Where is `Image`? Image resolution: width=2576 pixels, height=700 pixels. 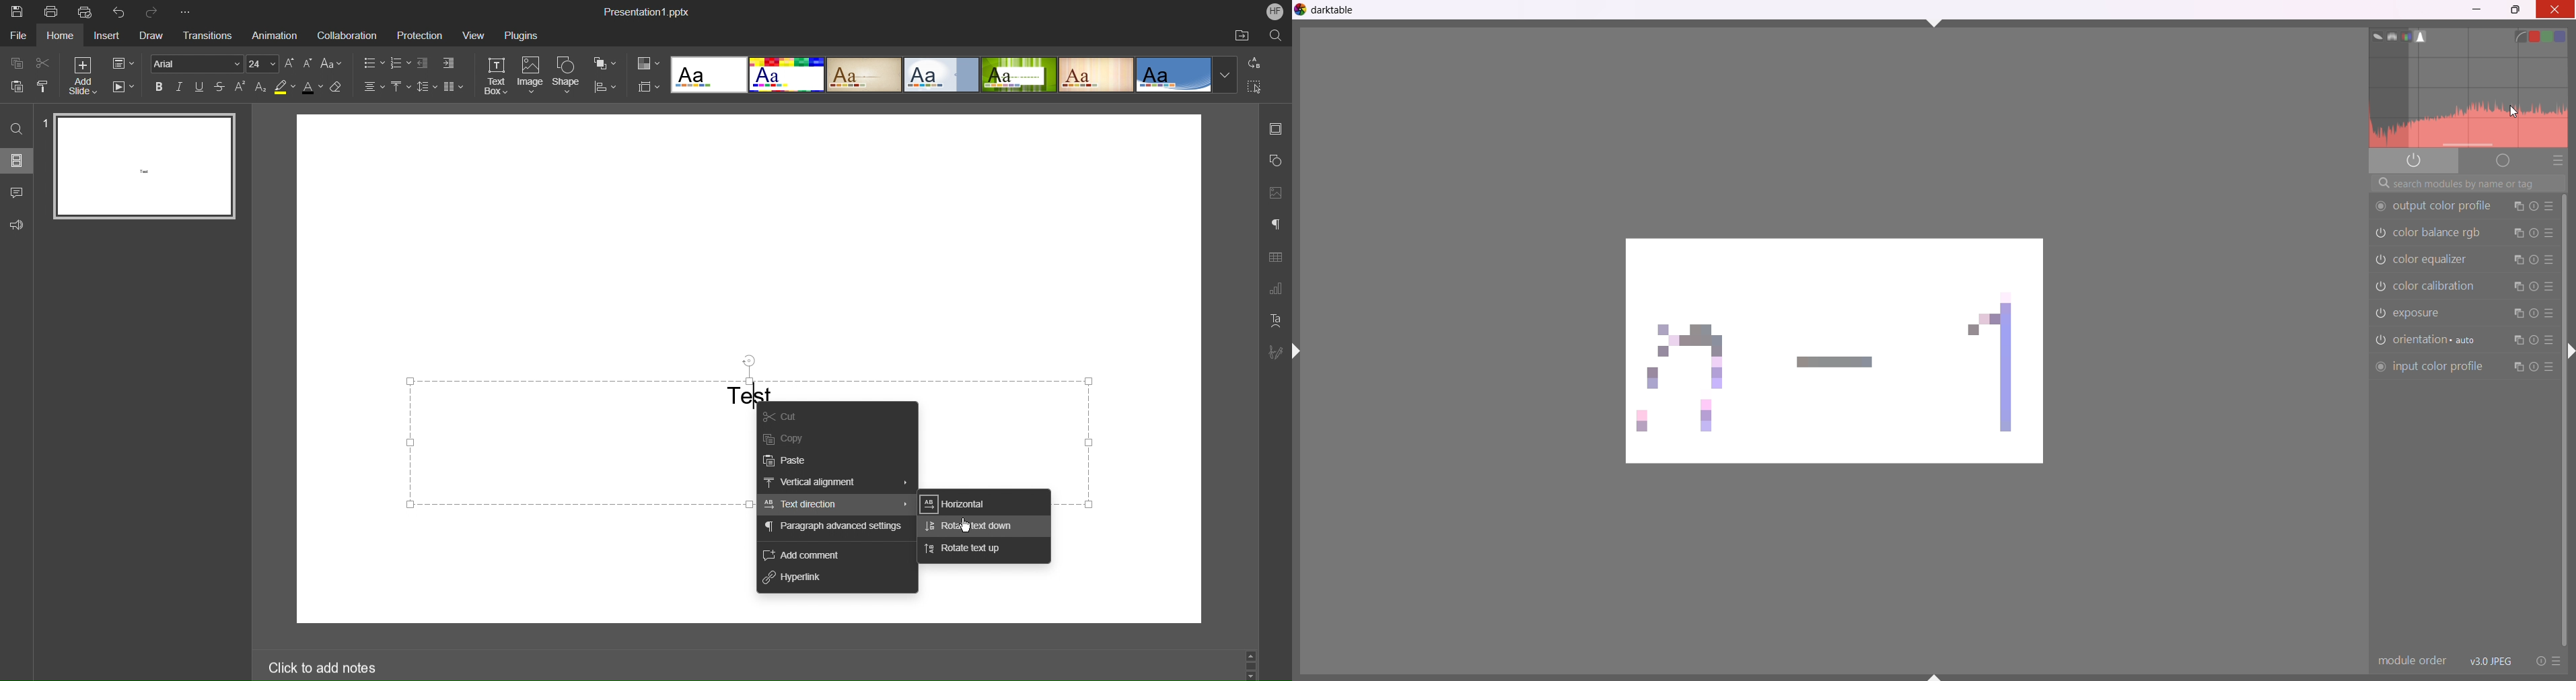 Image is located at coordinates (531, 75).